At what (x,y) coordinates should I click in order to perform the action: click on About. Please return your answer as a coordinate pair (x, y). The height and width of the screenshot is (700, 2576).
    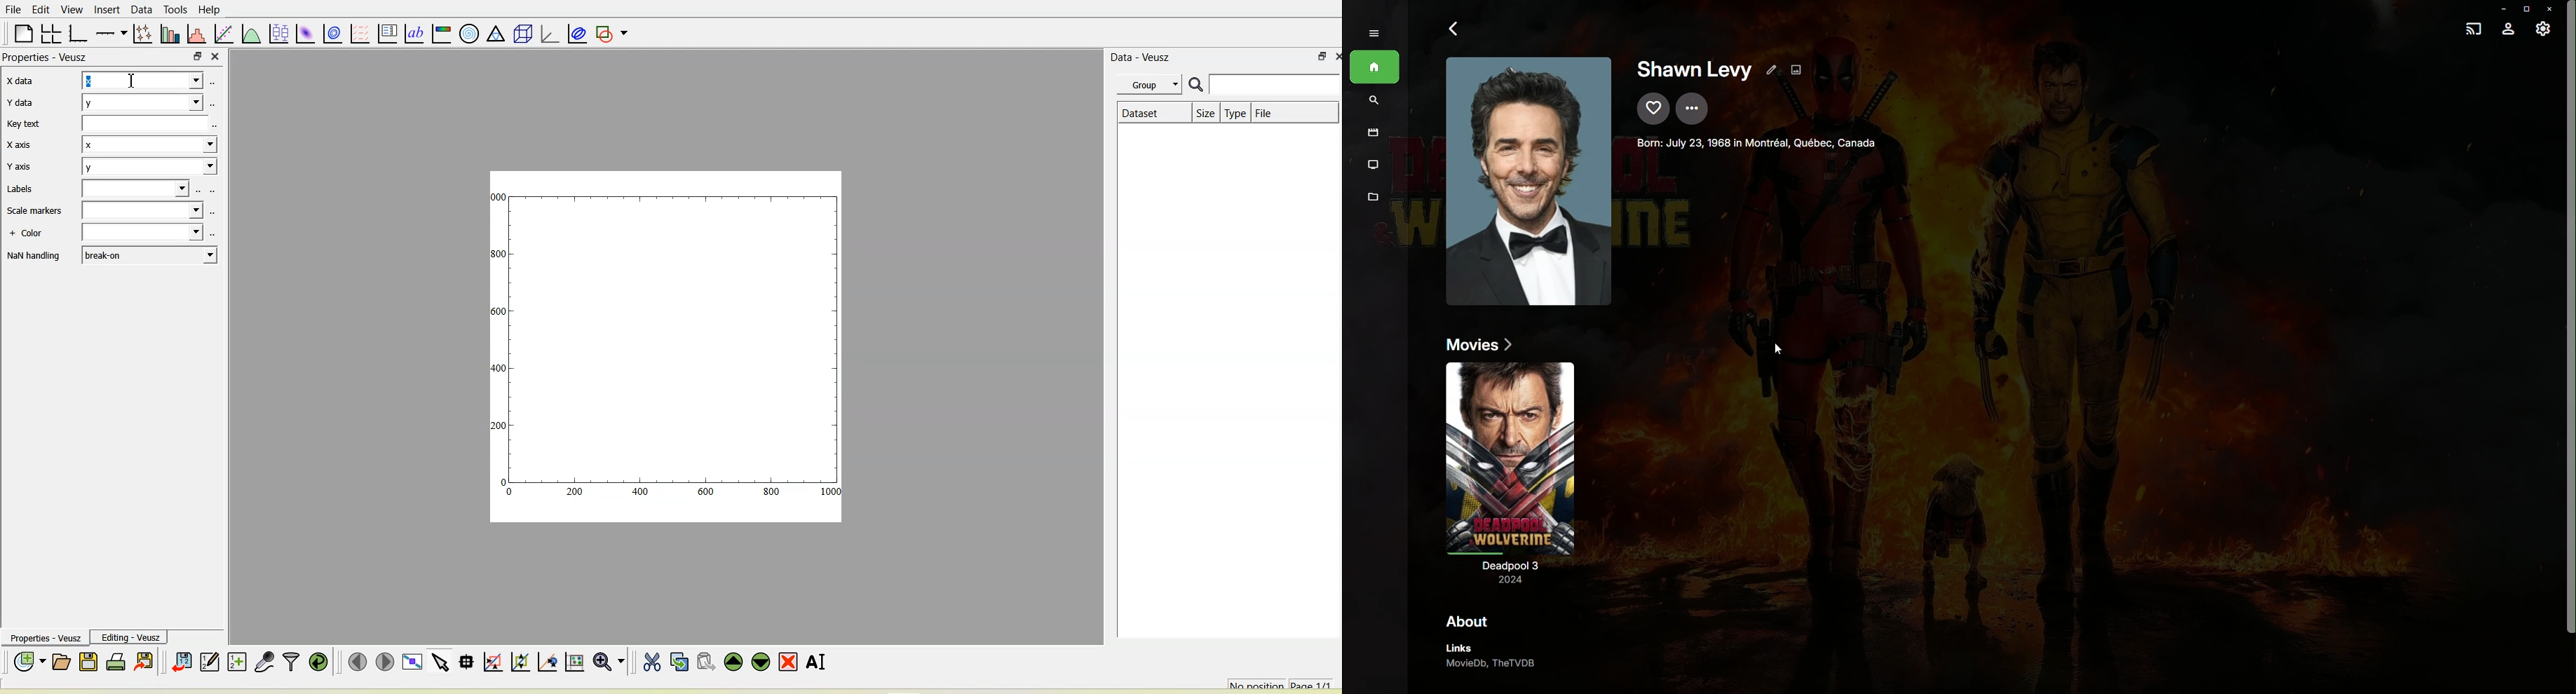
    Looking at the image, I should click on (1474, 621).